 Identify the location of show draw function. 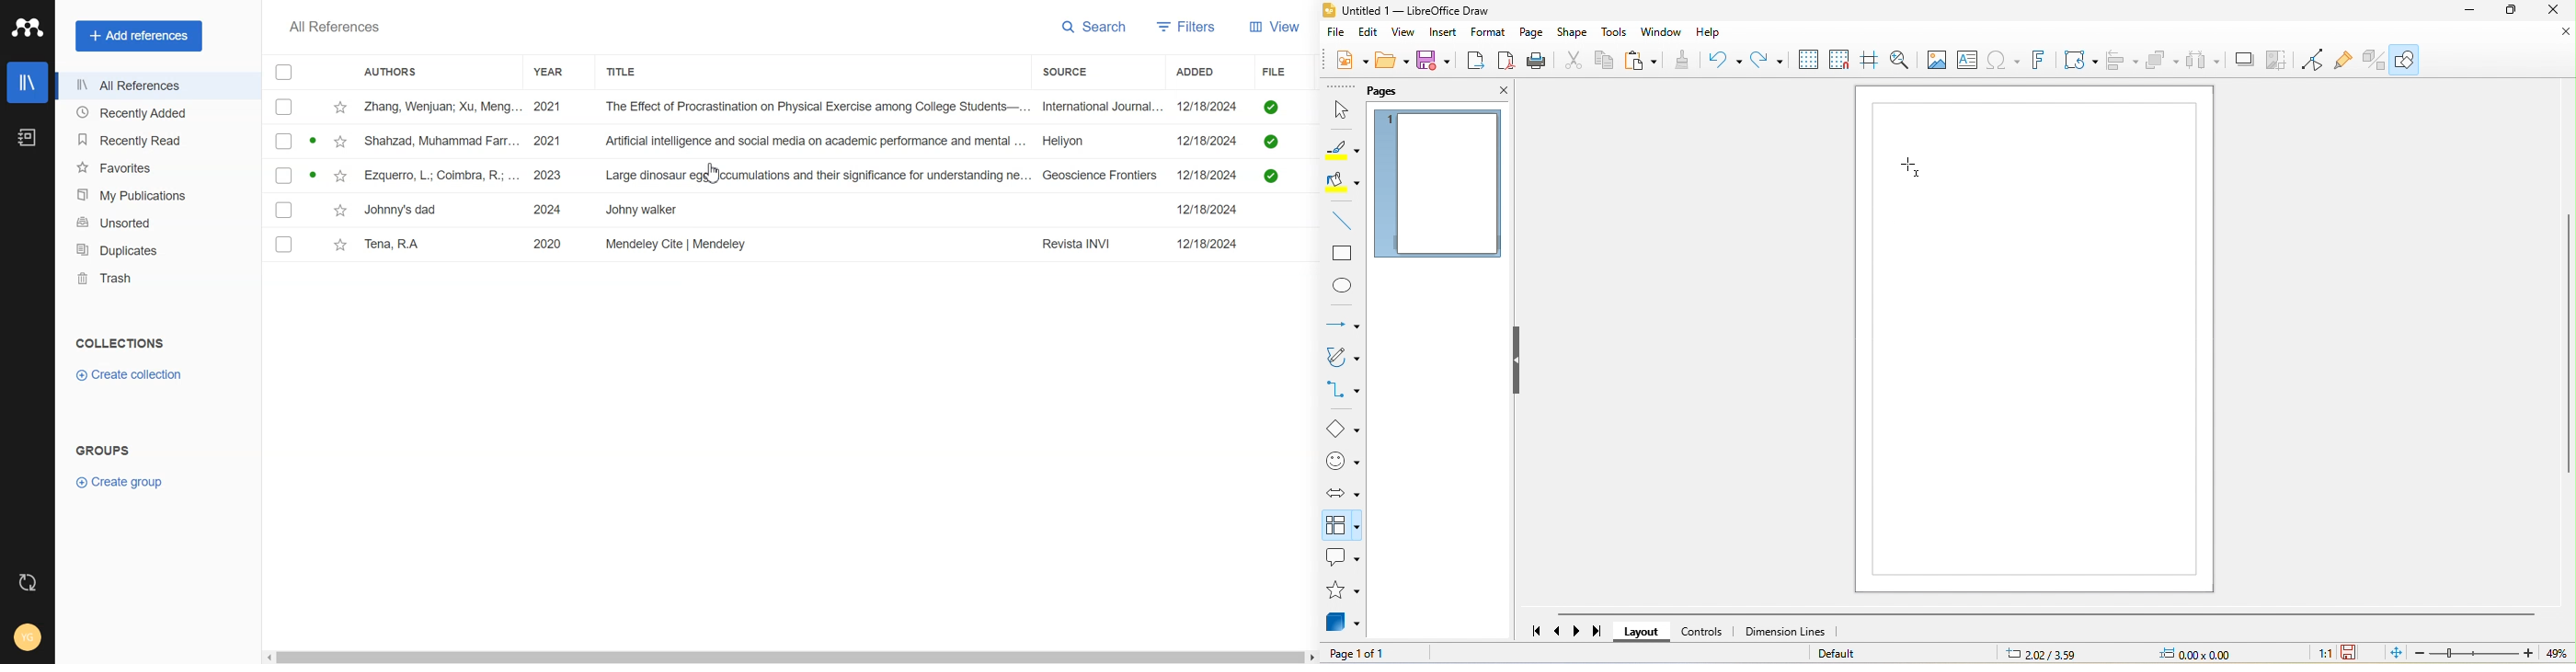
(2404, 60).